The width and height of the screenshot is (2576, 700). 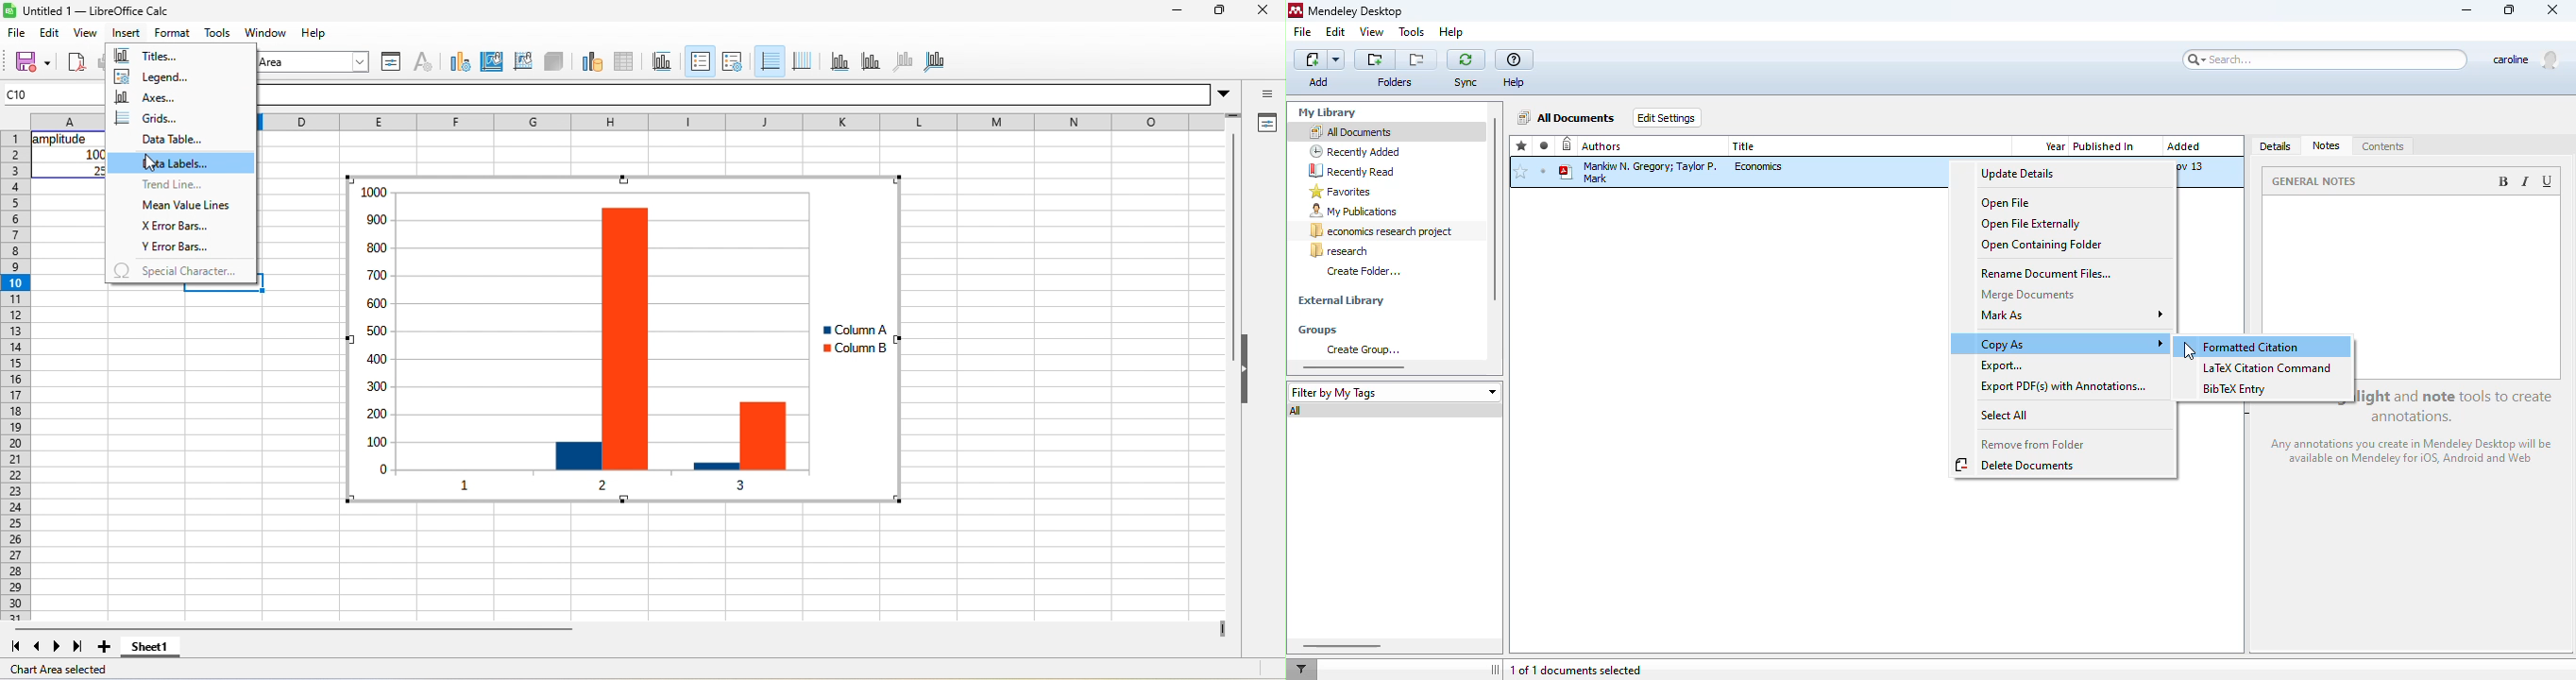 What do you see at coordinates (1394, 392) in the screenshot?
I see `filter by my tags` at bounding box center [1394, 392].